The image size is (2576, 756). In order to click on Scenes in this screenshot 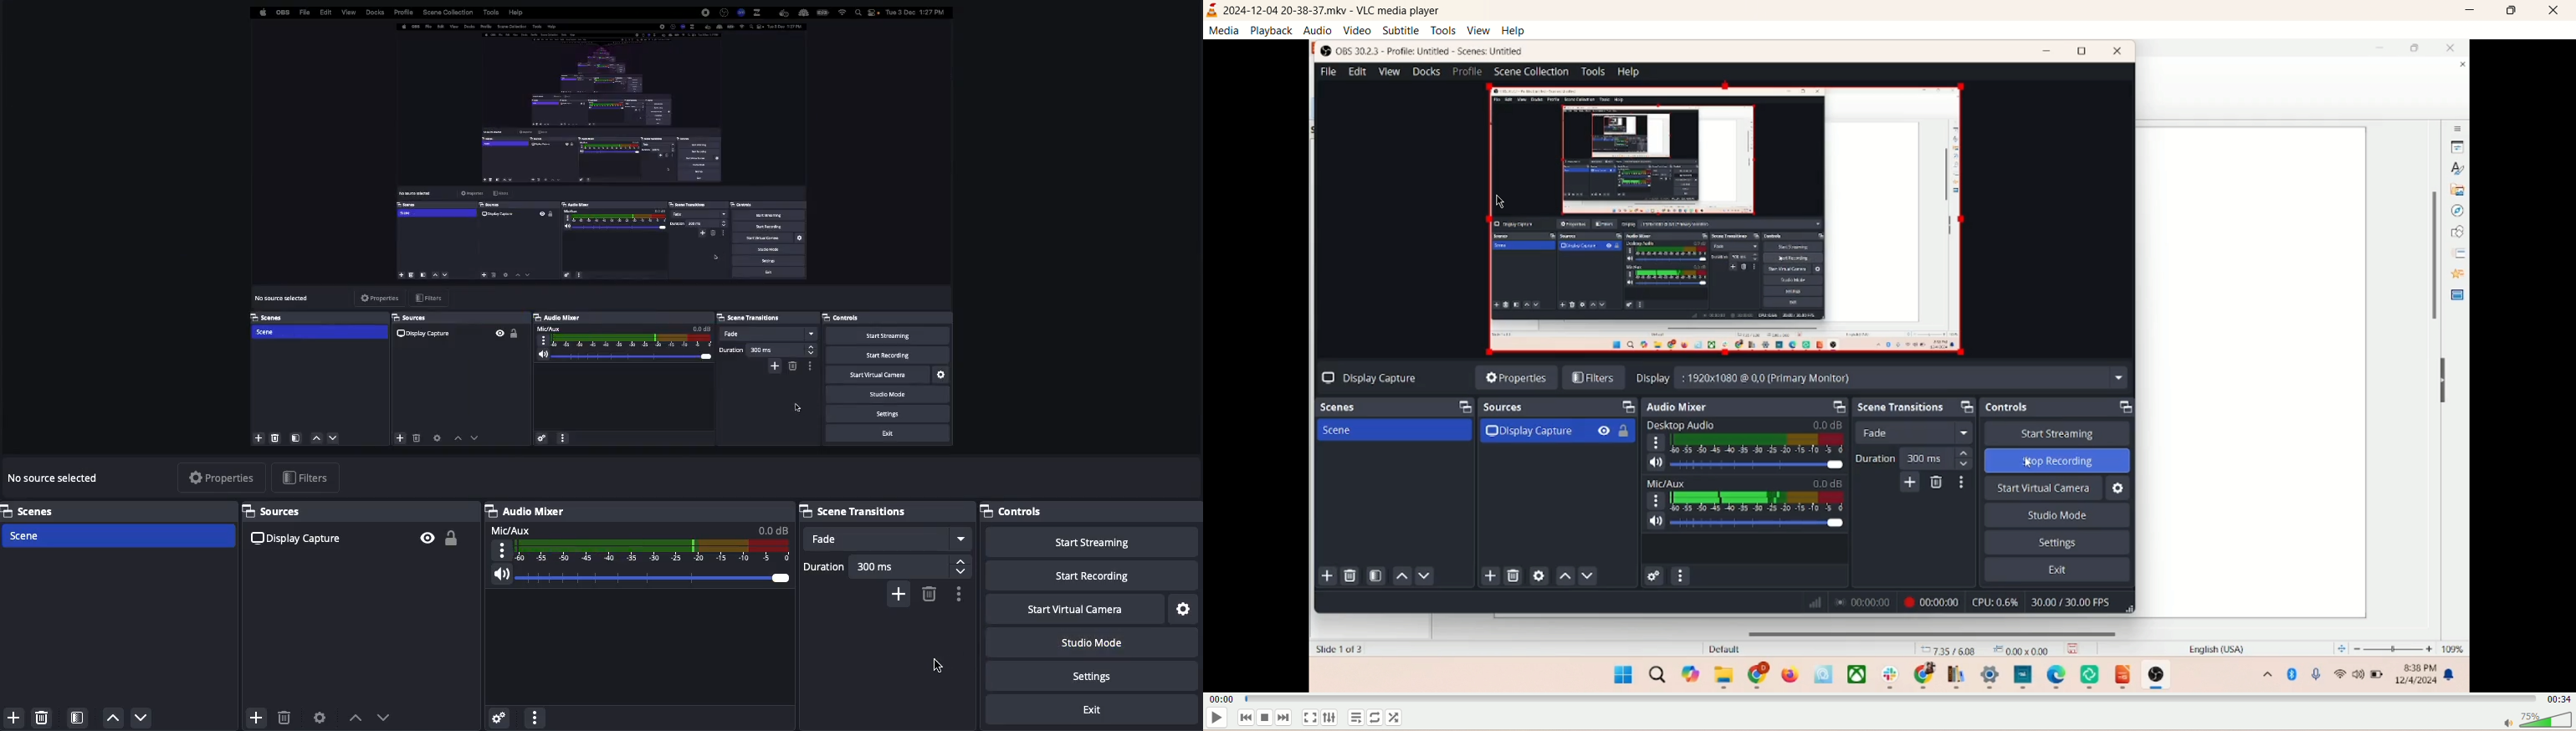, I will do `click(116, 534)`.